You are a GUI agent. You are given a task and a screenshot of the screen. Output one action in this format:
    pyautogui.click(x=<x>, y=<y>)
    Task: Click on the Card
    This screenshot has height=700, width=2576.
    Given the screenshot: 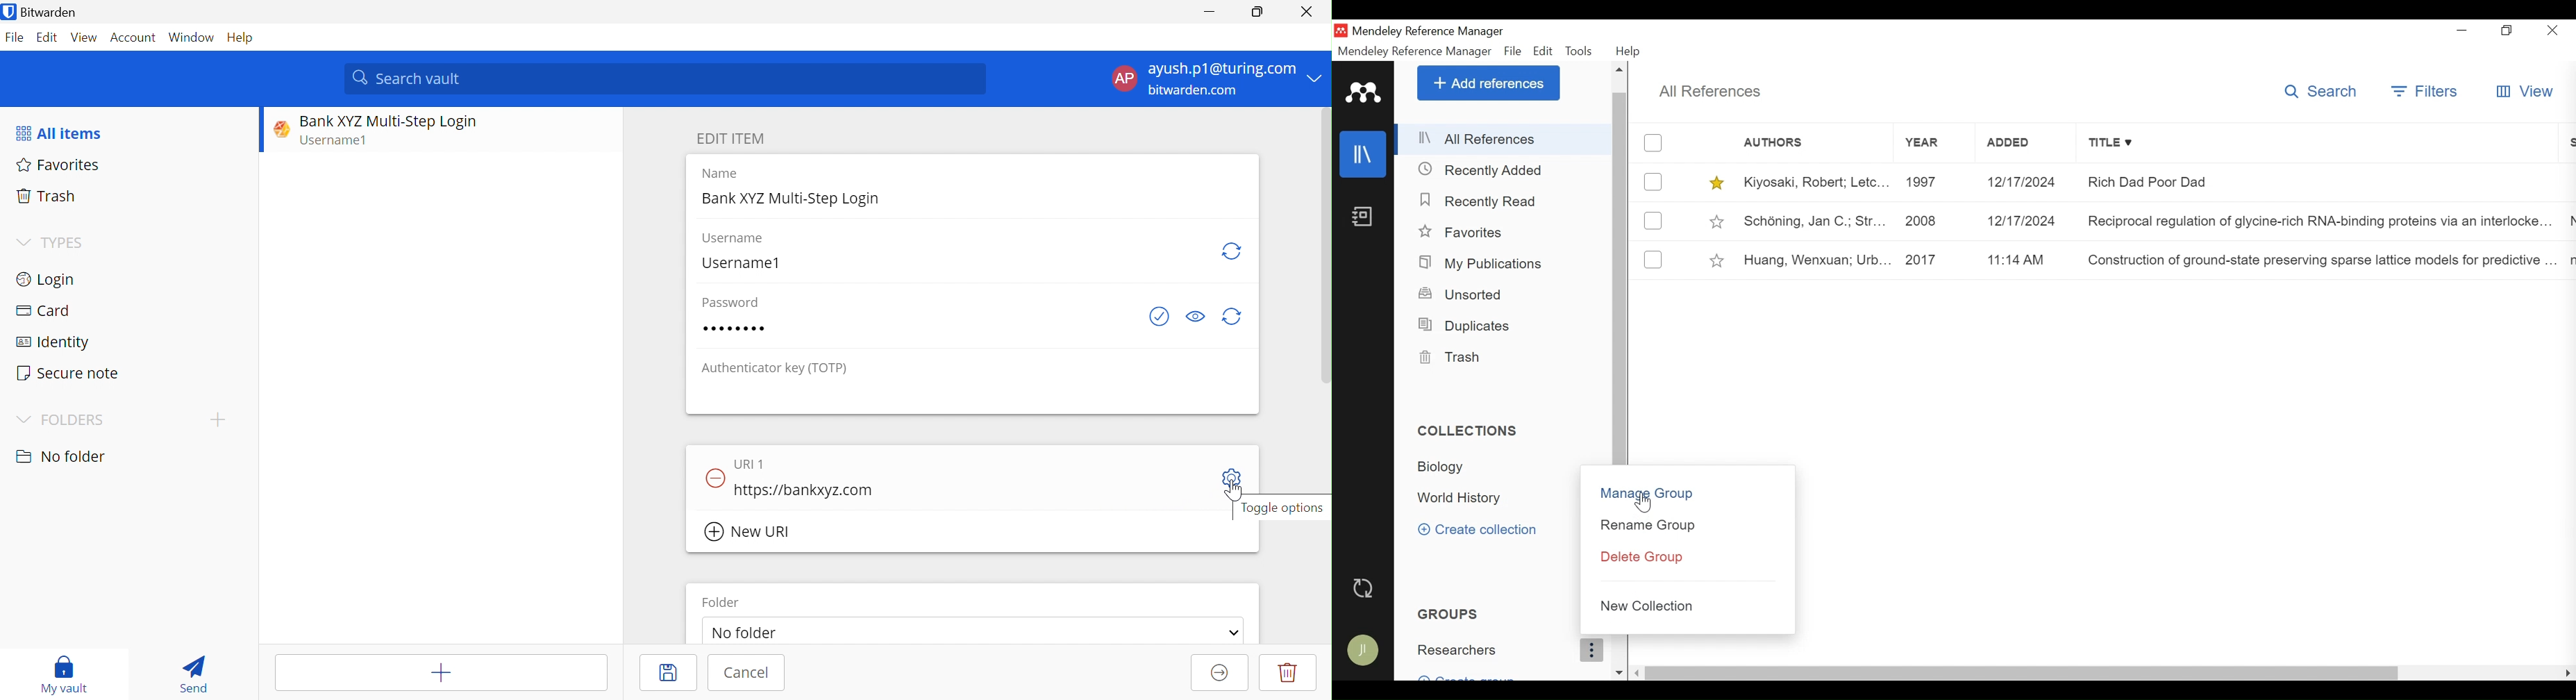 What is the action you would take?
    pyautogui.click(x=42, y=310)
    